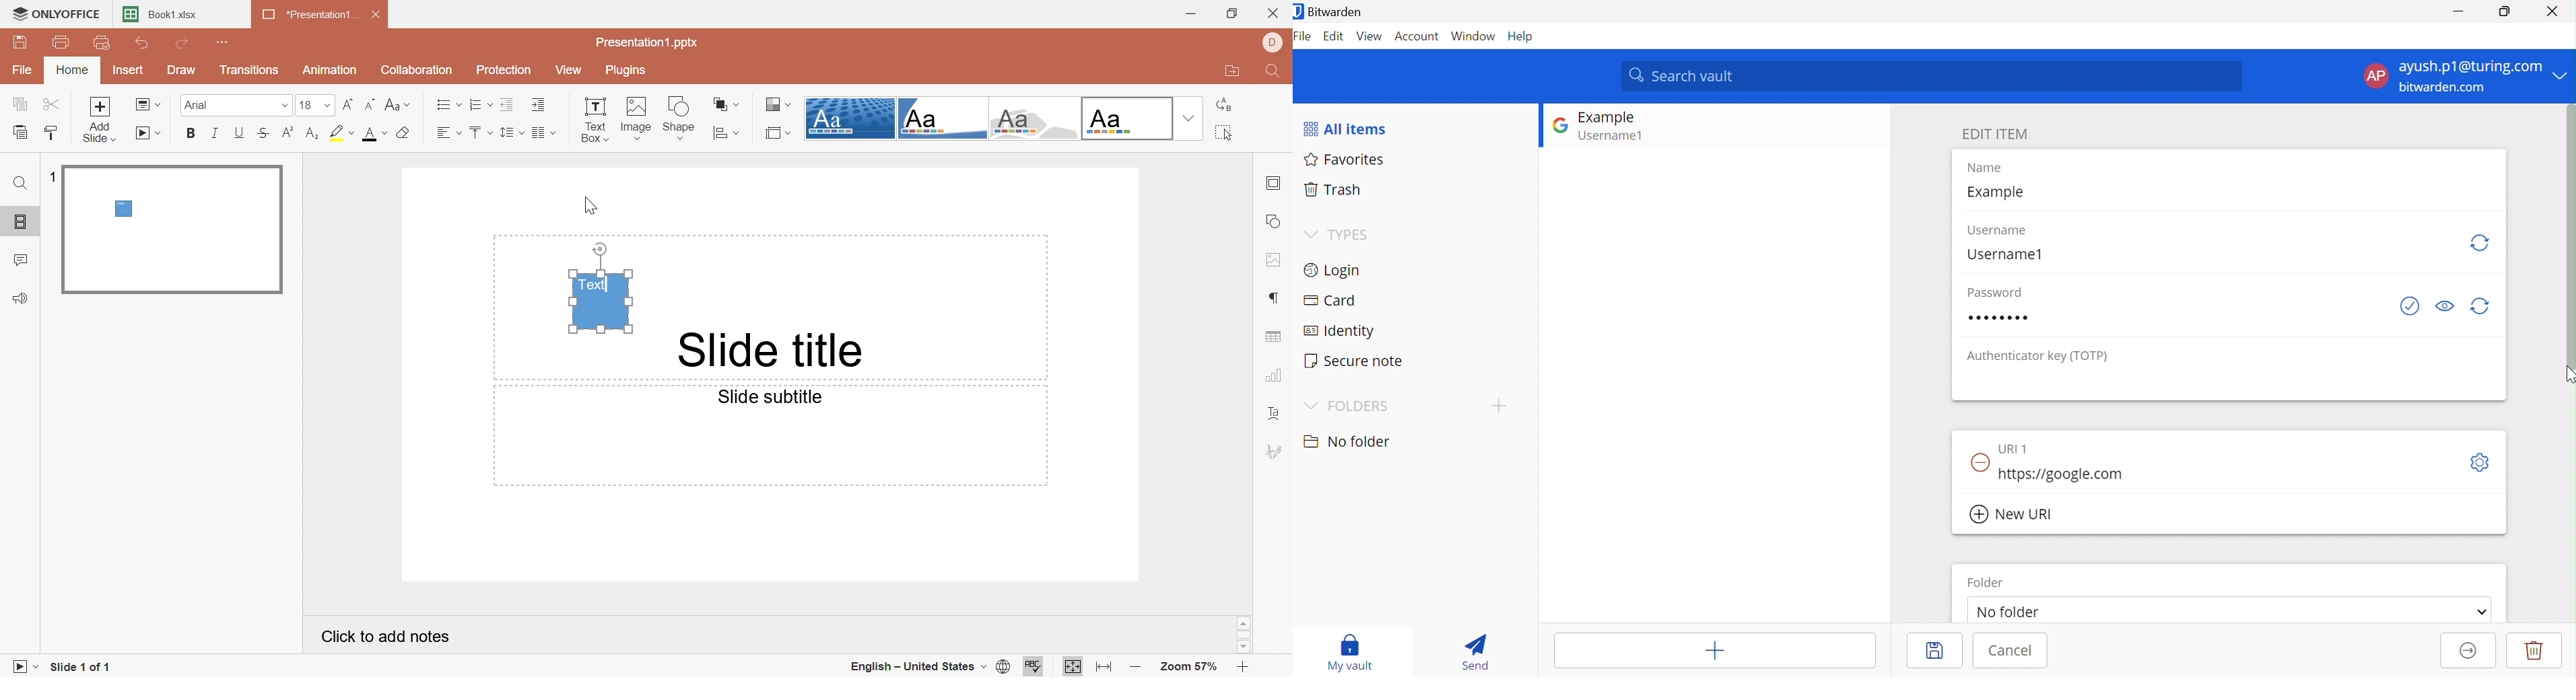 The height and width of the screenshot is (700, 2576). Describe the element at coordinates (1192, 665) in the screenshot. I see `Zoom 57%` at that location.